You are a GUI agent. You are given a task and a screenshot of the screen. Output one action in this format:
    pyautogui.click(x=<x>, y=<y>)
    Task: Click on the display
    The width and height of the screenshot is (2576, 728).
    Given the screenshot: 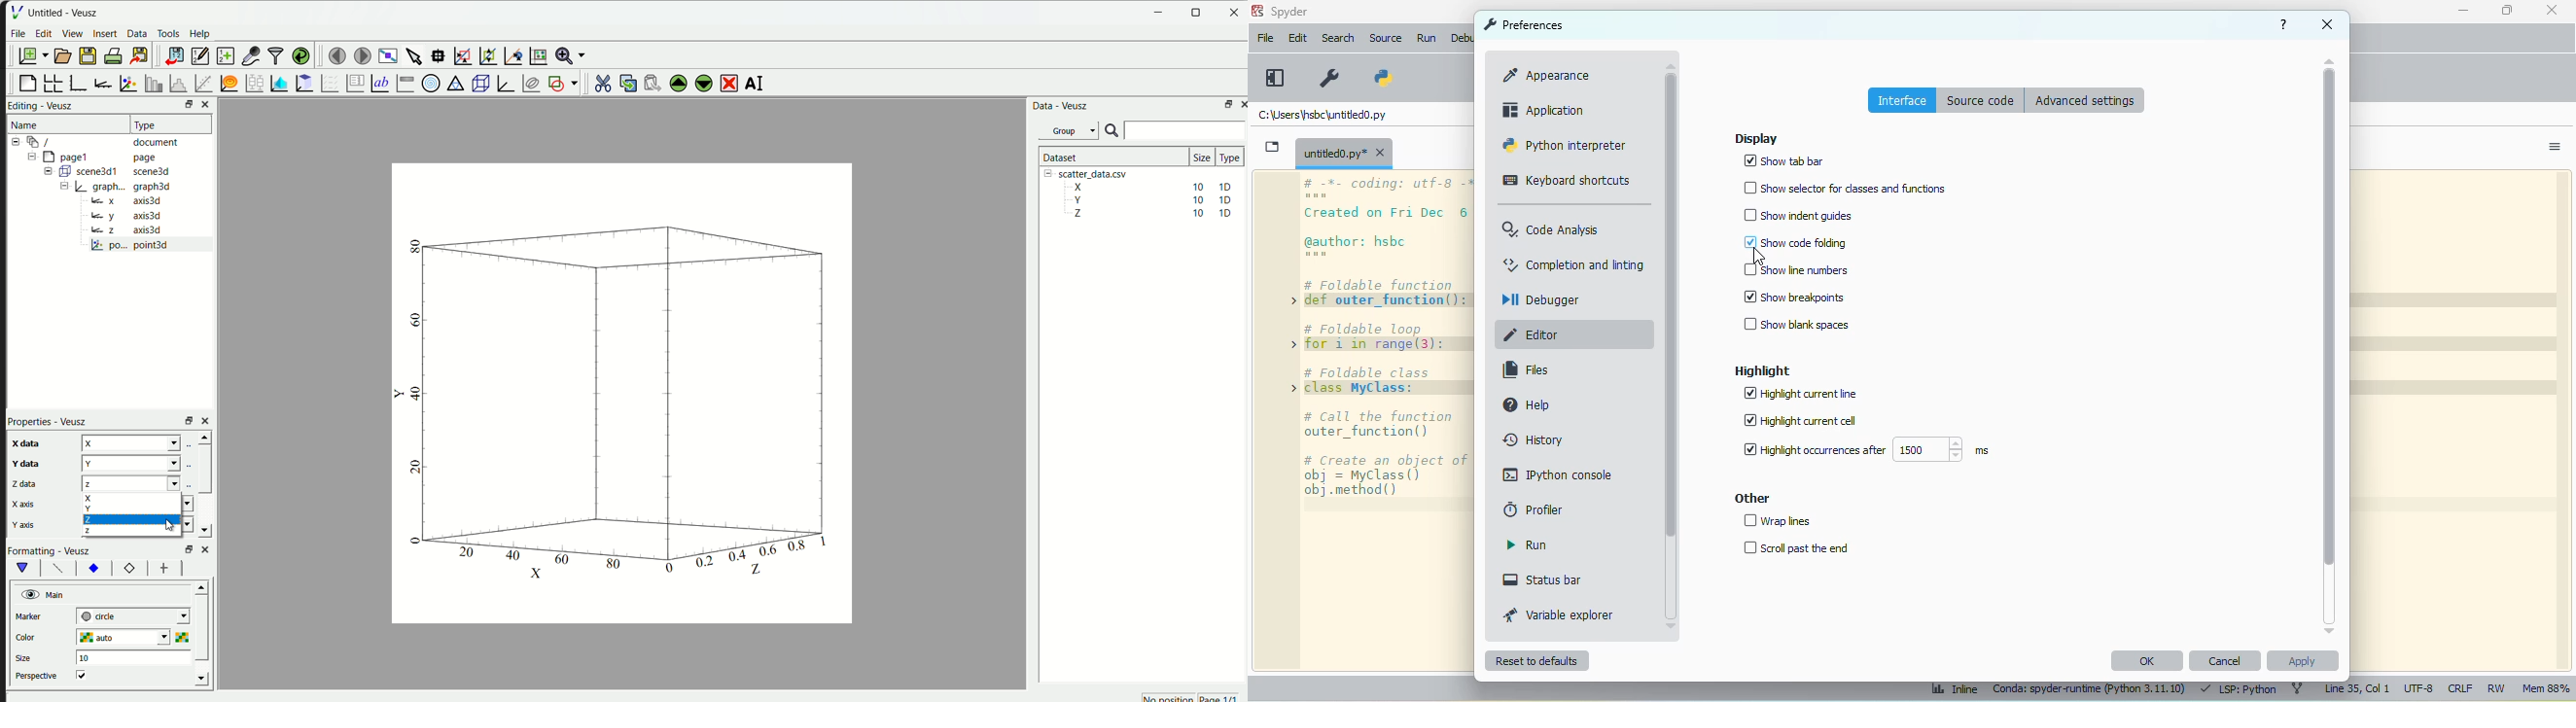 What is the action you would take?
    pyautogui.click(x=1755, y=138)
    